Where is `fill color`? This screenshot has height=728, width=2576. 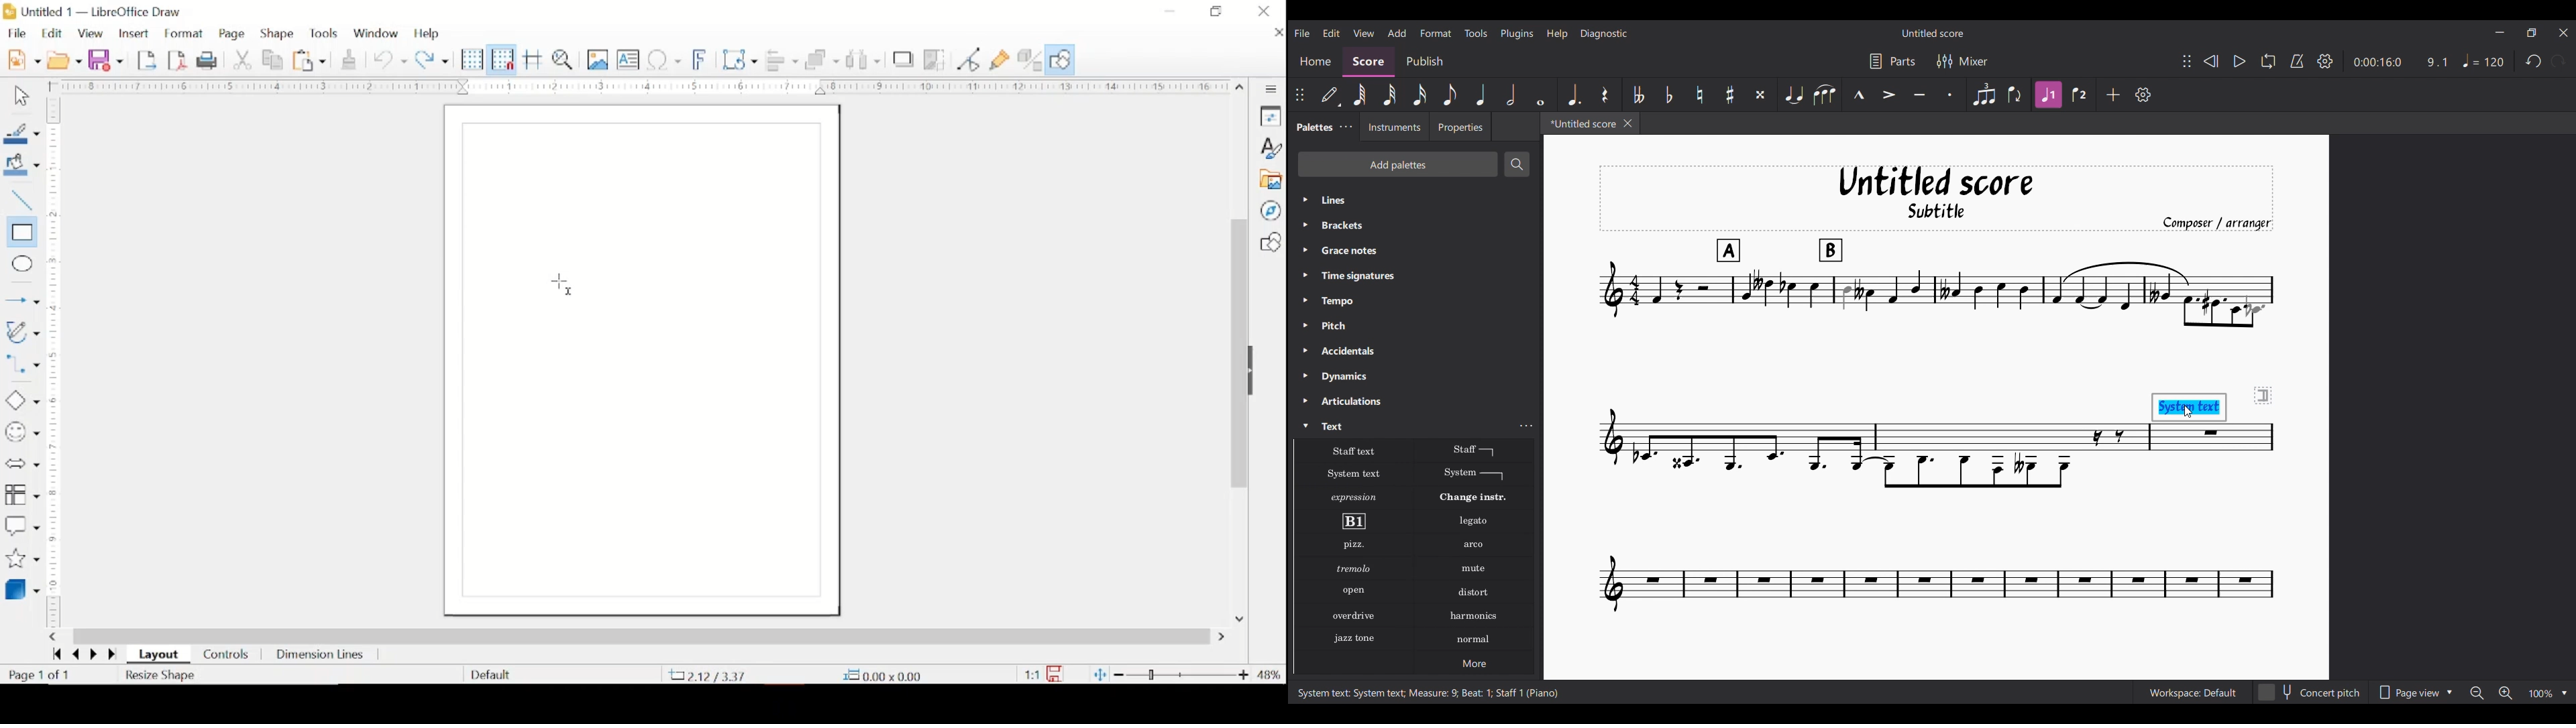
fill color is located at coordinates (24, 165).